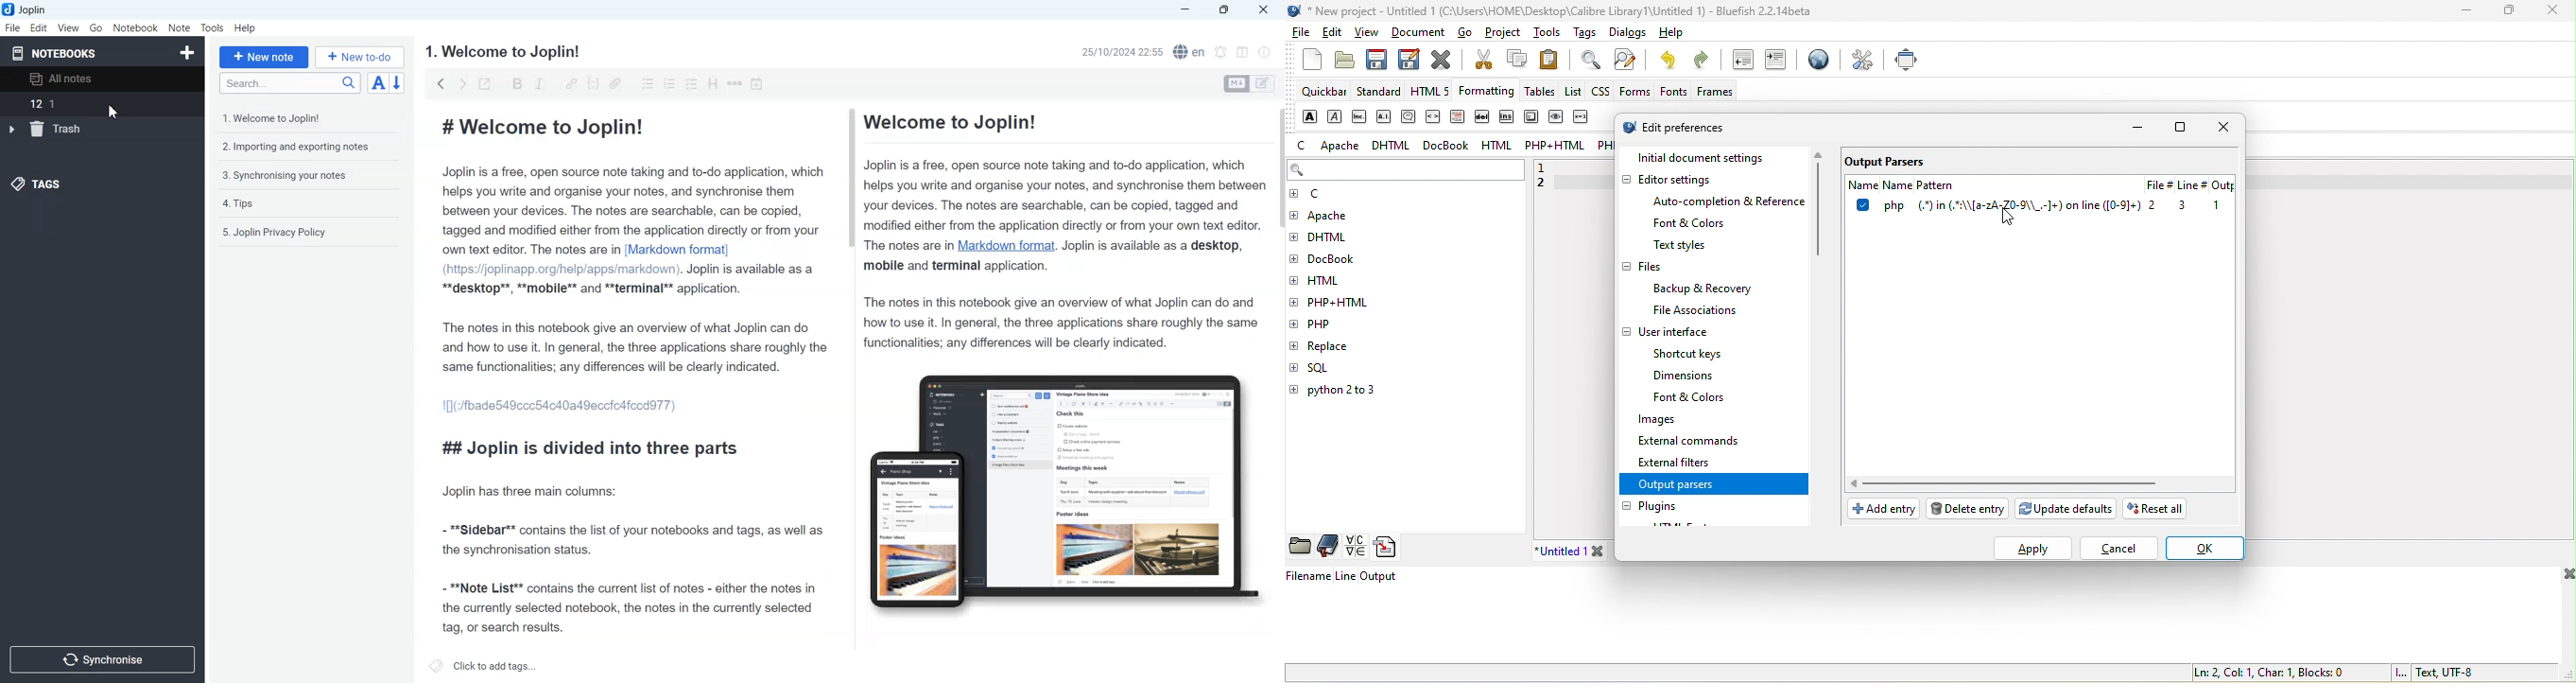 The height and width of the screenshot is (700, 2576). I want to click on Search bar, so click(290, 83).